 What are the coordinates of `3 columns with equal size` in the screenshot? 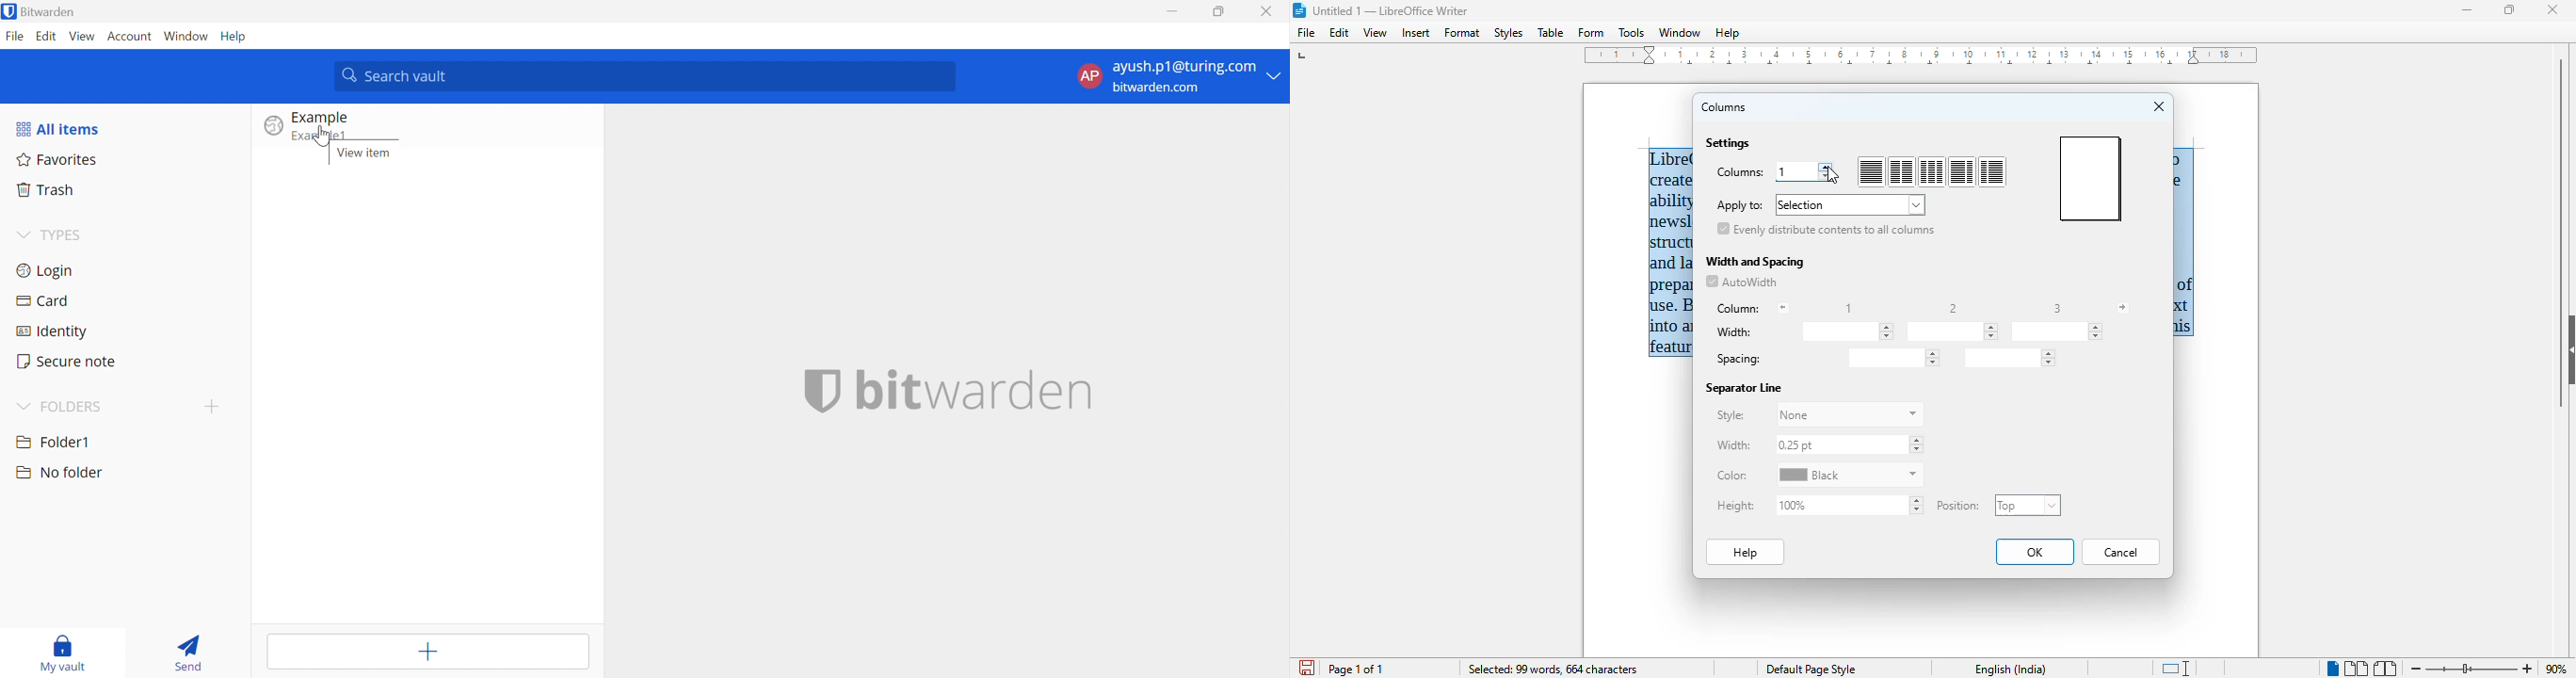 It's located at (1932, 171).